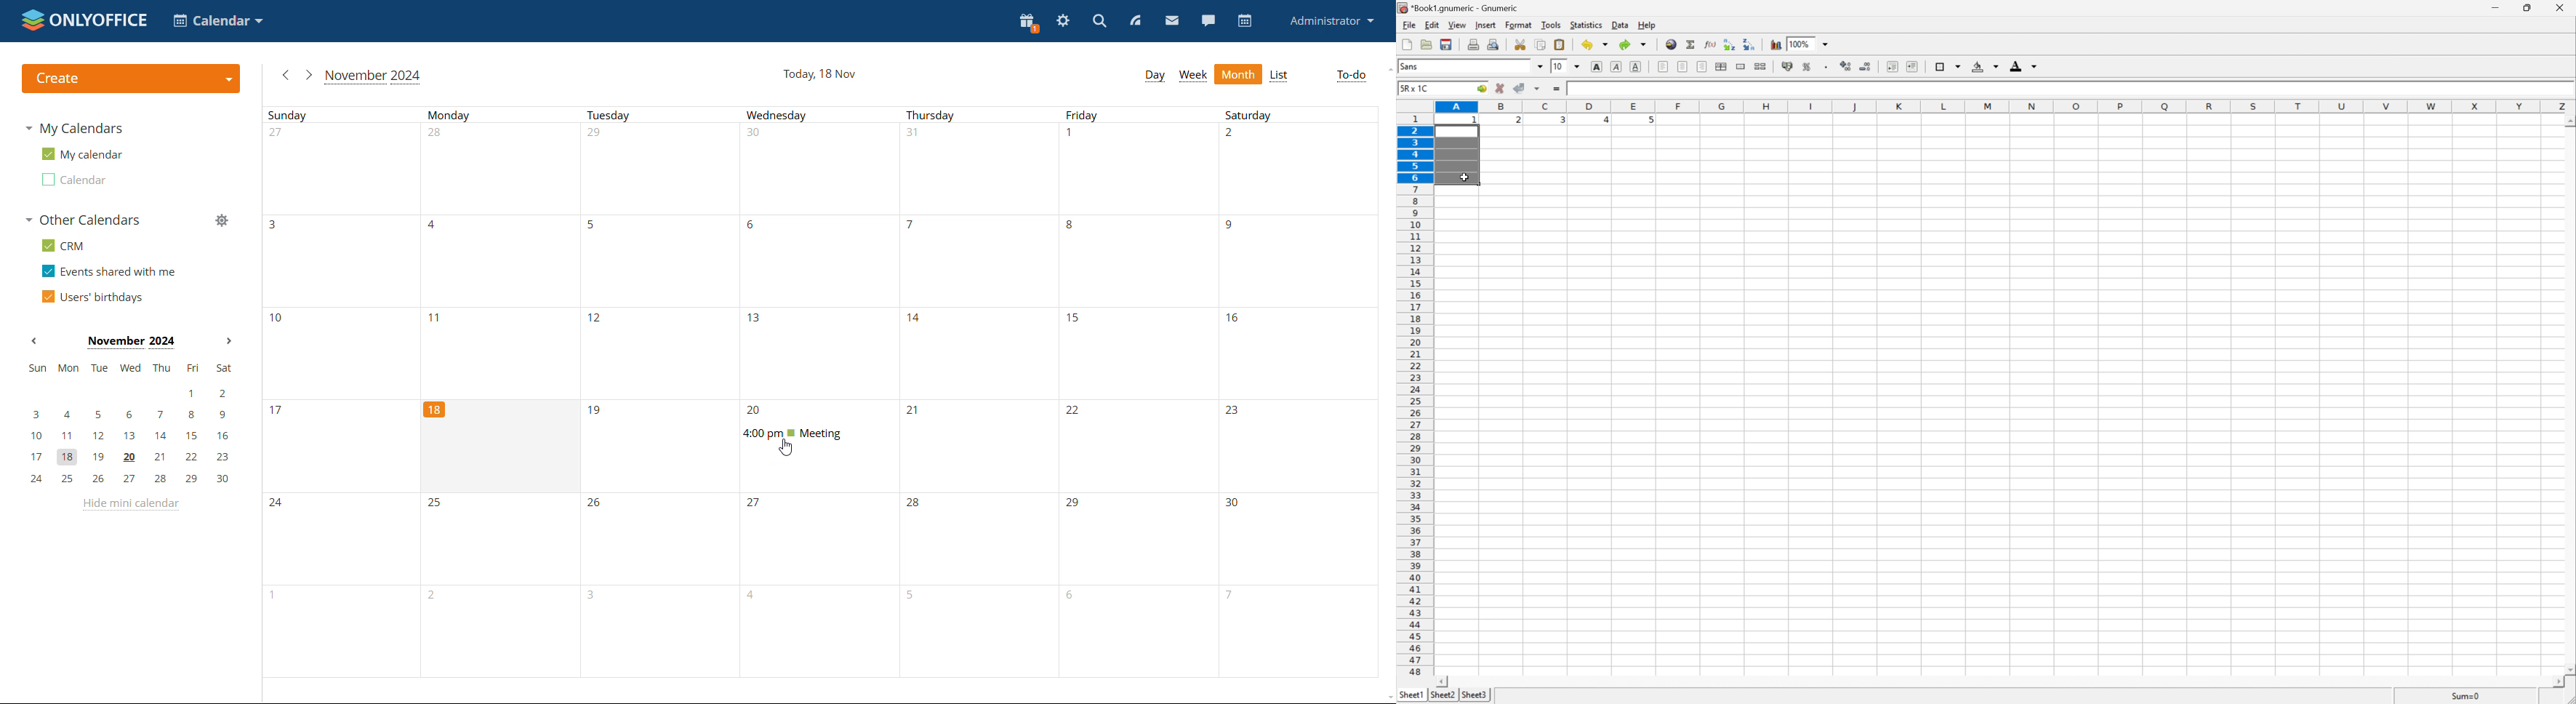 This screenshot has width=2576, height=728. What do you see at coordinates (1551, 25) in the screenshot?
I see `tools` at bounding box center [1551, 25].